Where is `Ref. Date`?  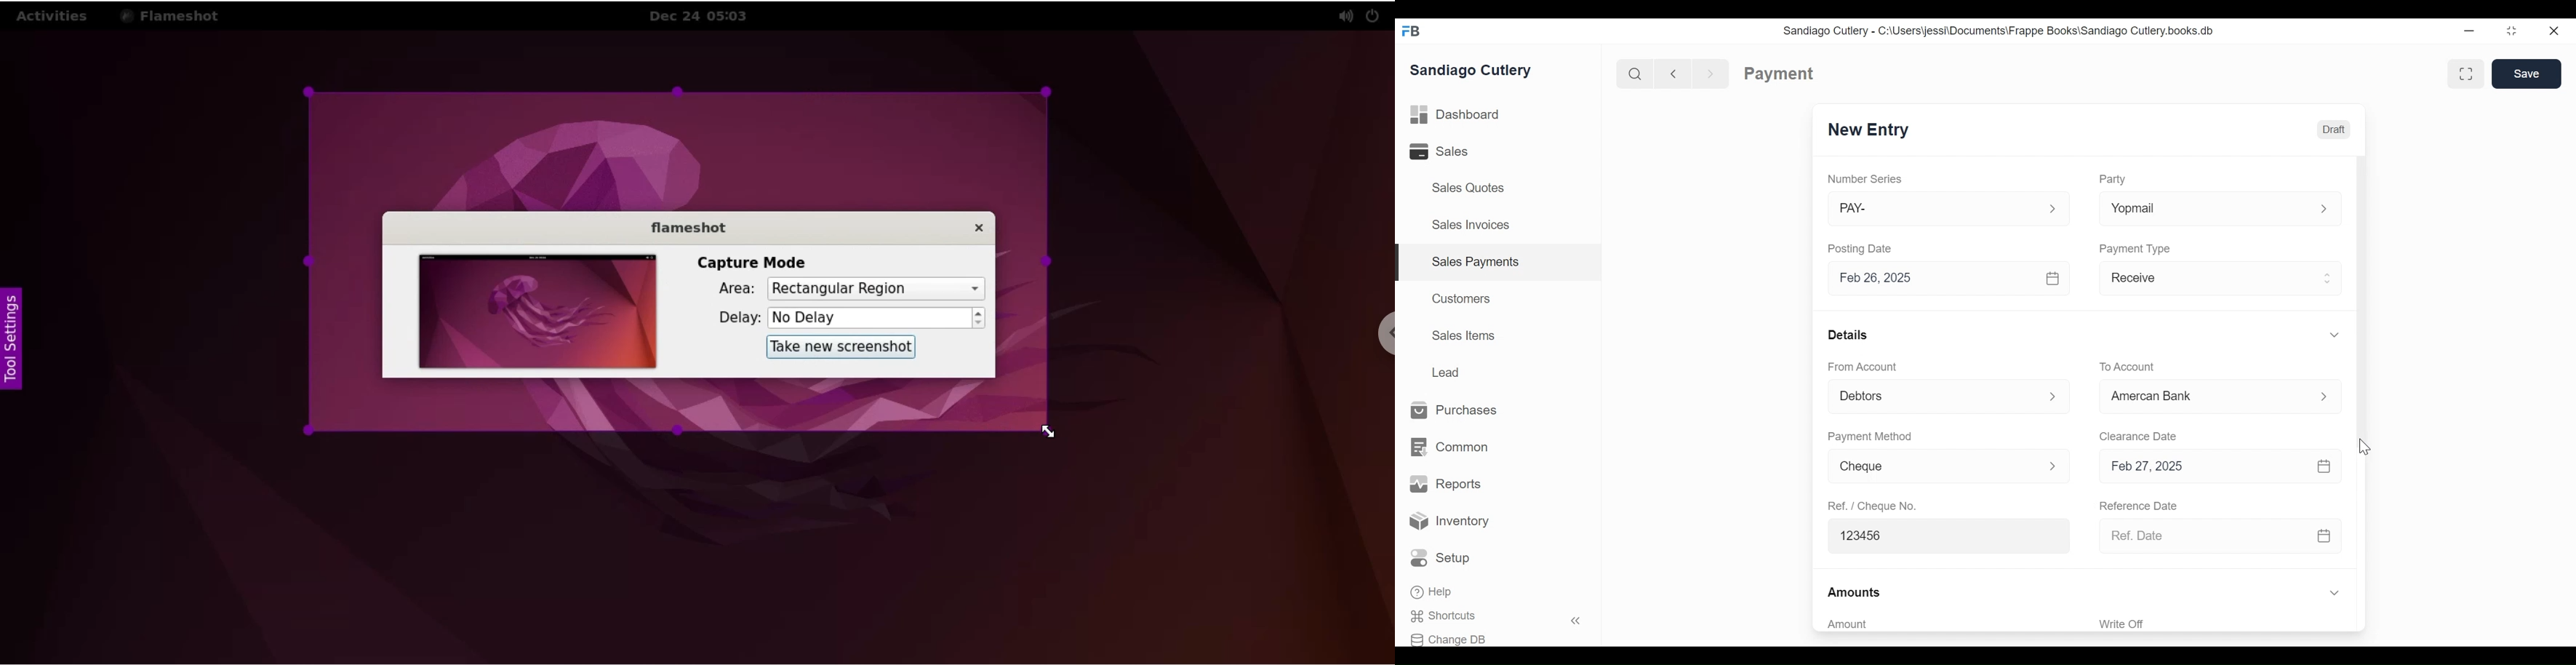 Ref. Date is located at coordinates (2204, 536).